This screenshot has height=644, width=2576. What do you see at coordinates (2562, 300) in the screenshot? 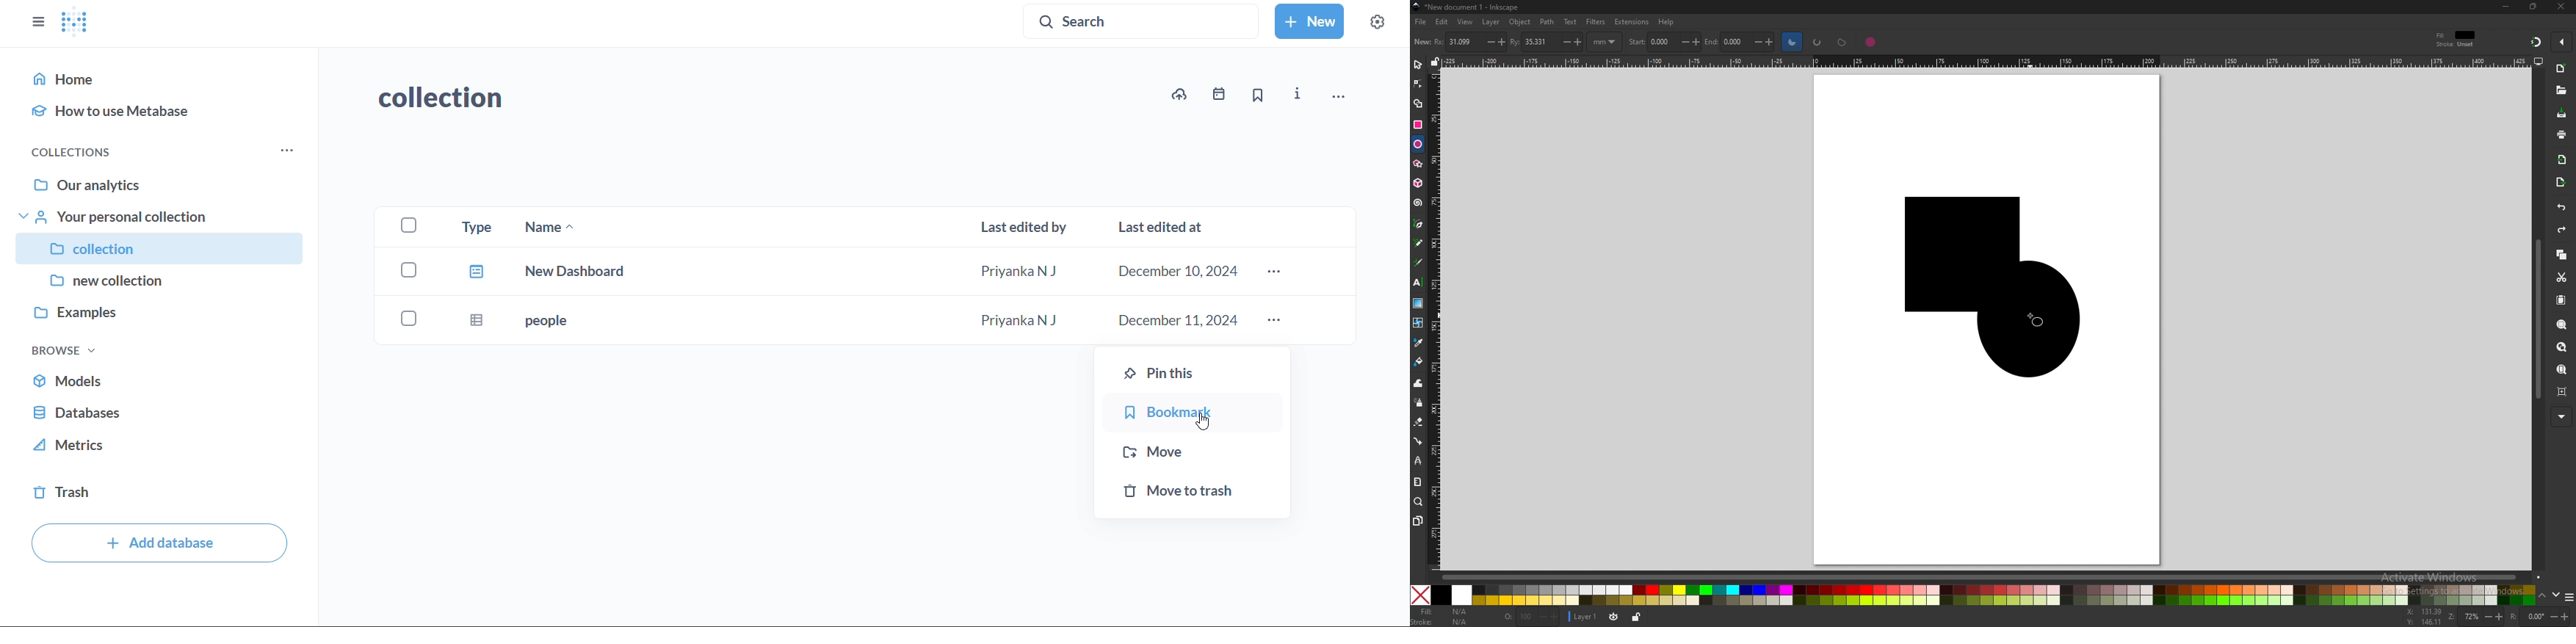
I see `paste` at bounding box center [2562, 300].